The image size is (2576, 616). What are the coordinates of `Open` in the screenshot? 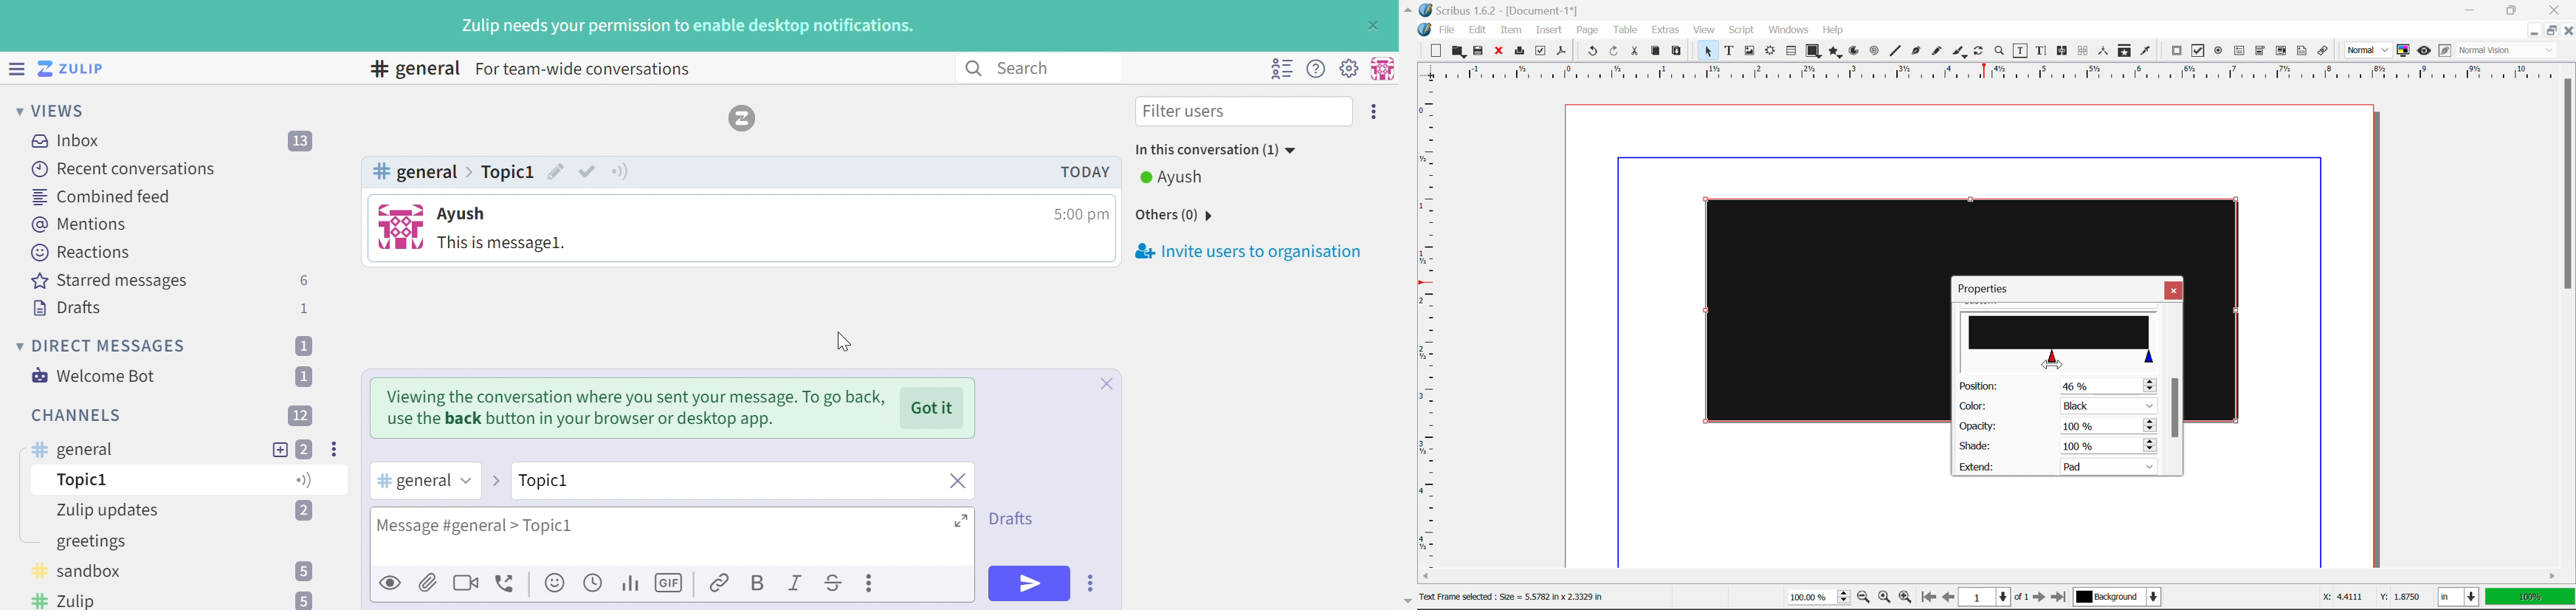 It's located at (1460, 53).